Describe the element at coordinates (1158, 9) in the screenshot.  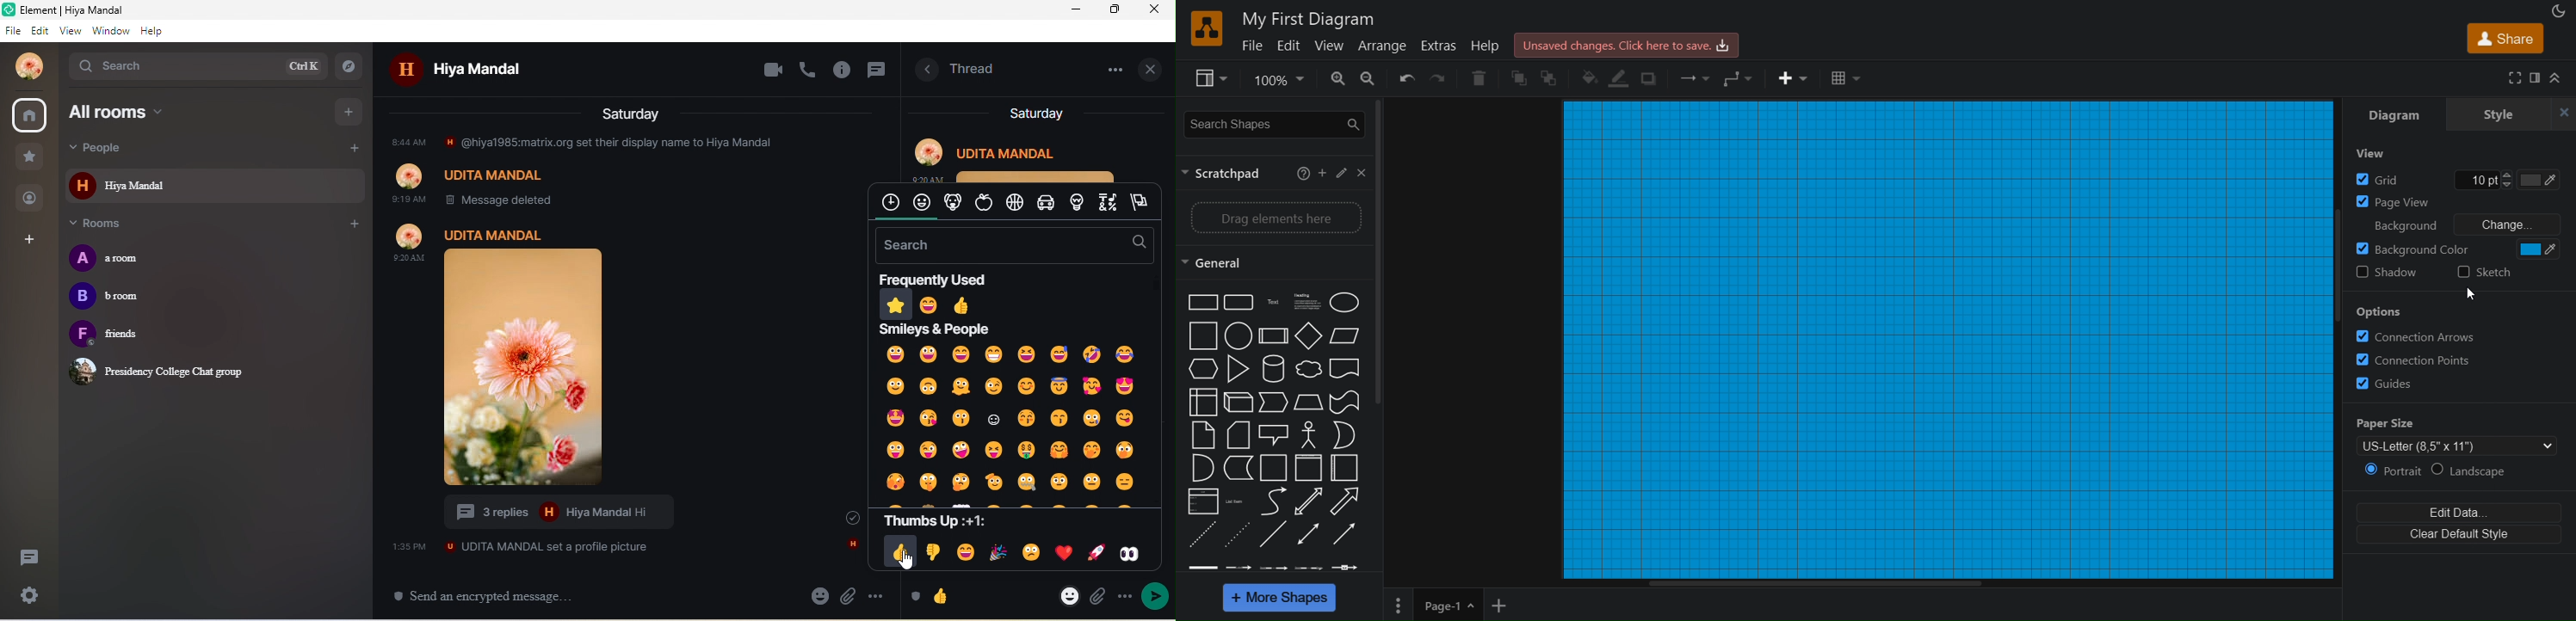
I see `close` at that location.